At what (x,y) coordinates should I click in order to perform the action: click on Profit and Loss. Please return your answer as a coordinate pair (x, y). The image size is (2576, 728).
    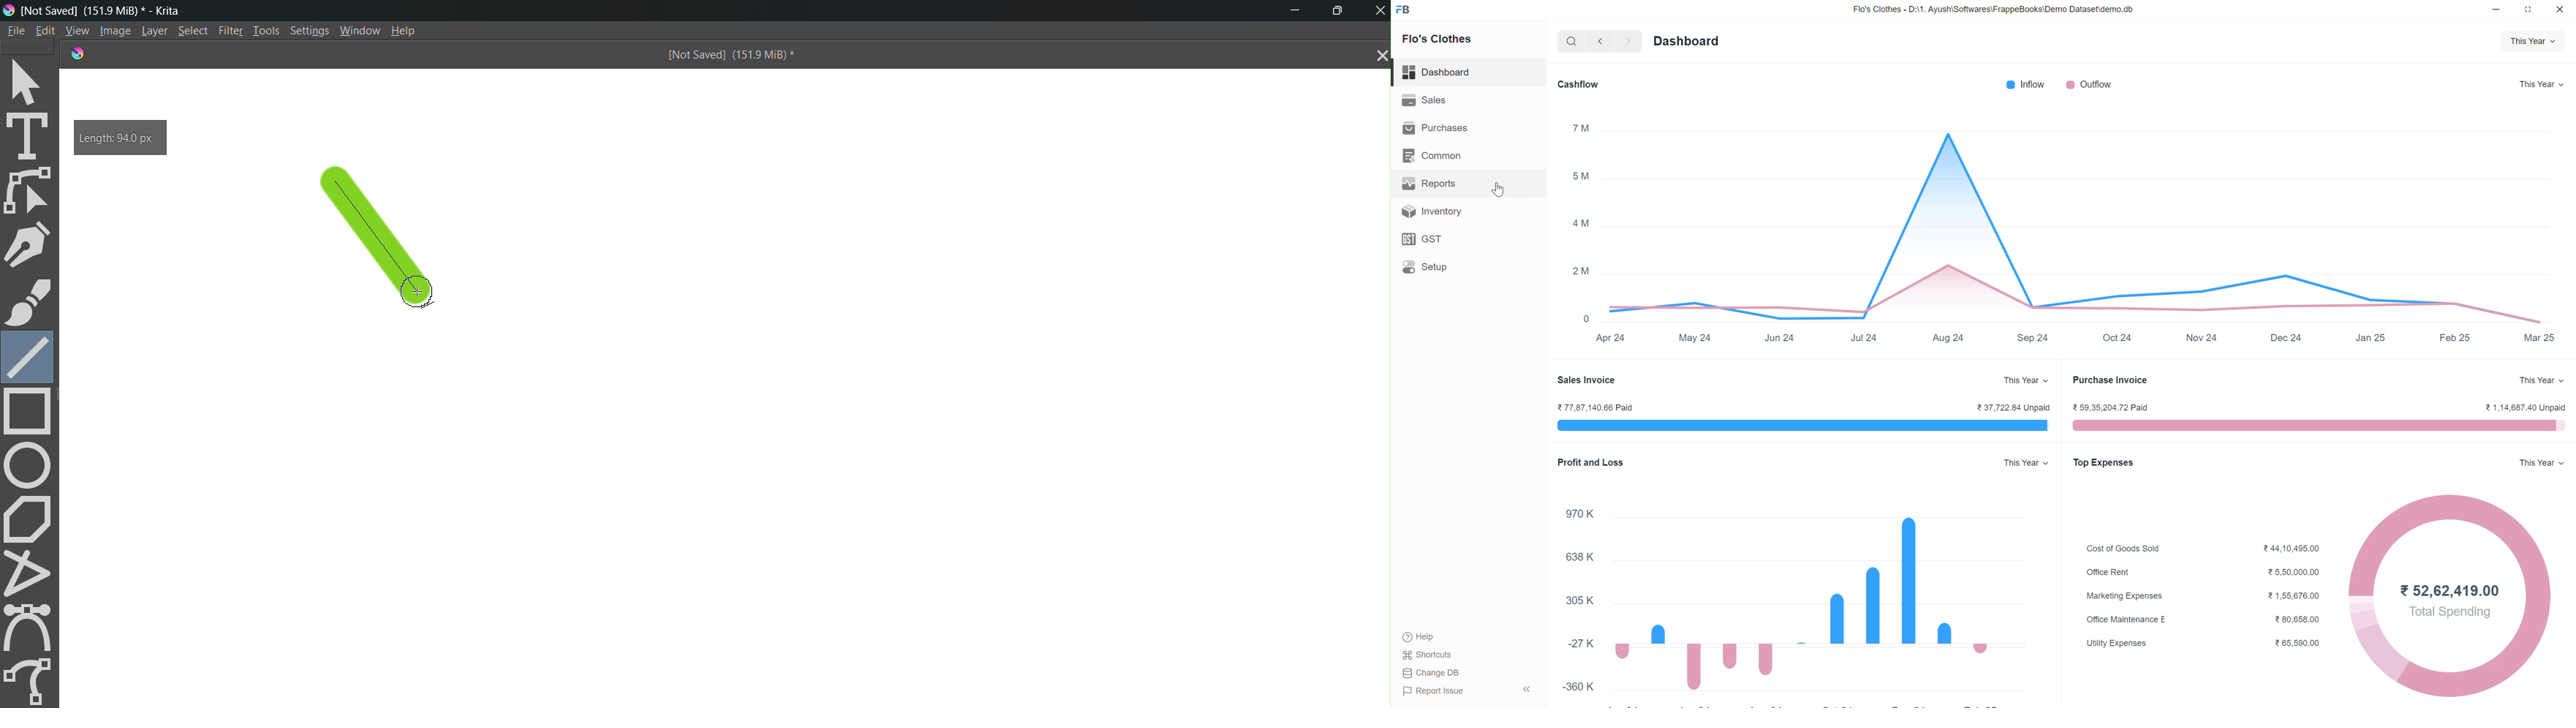
    Looking at the image, I should click on (1590, 462).